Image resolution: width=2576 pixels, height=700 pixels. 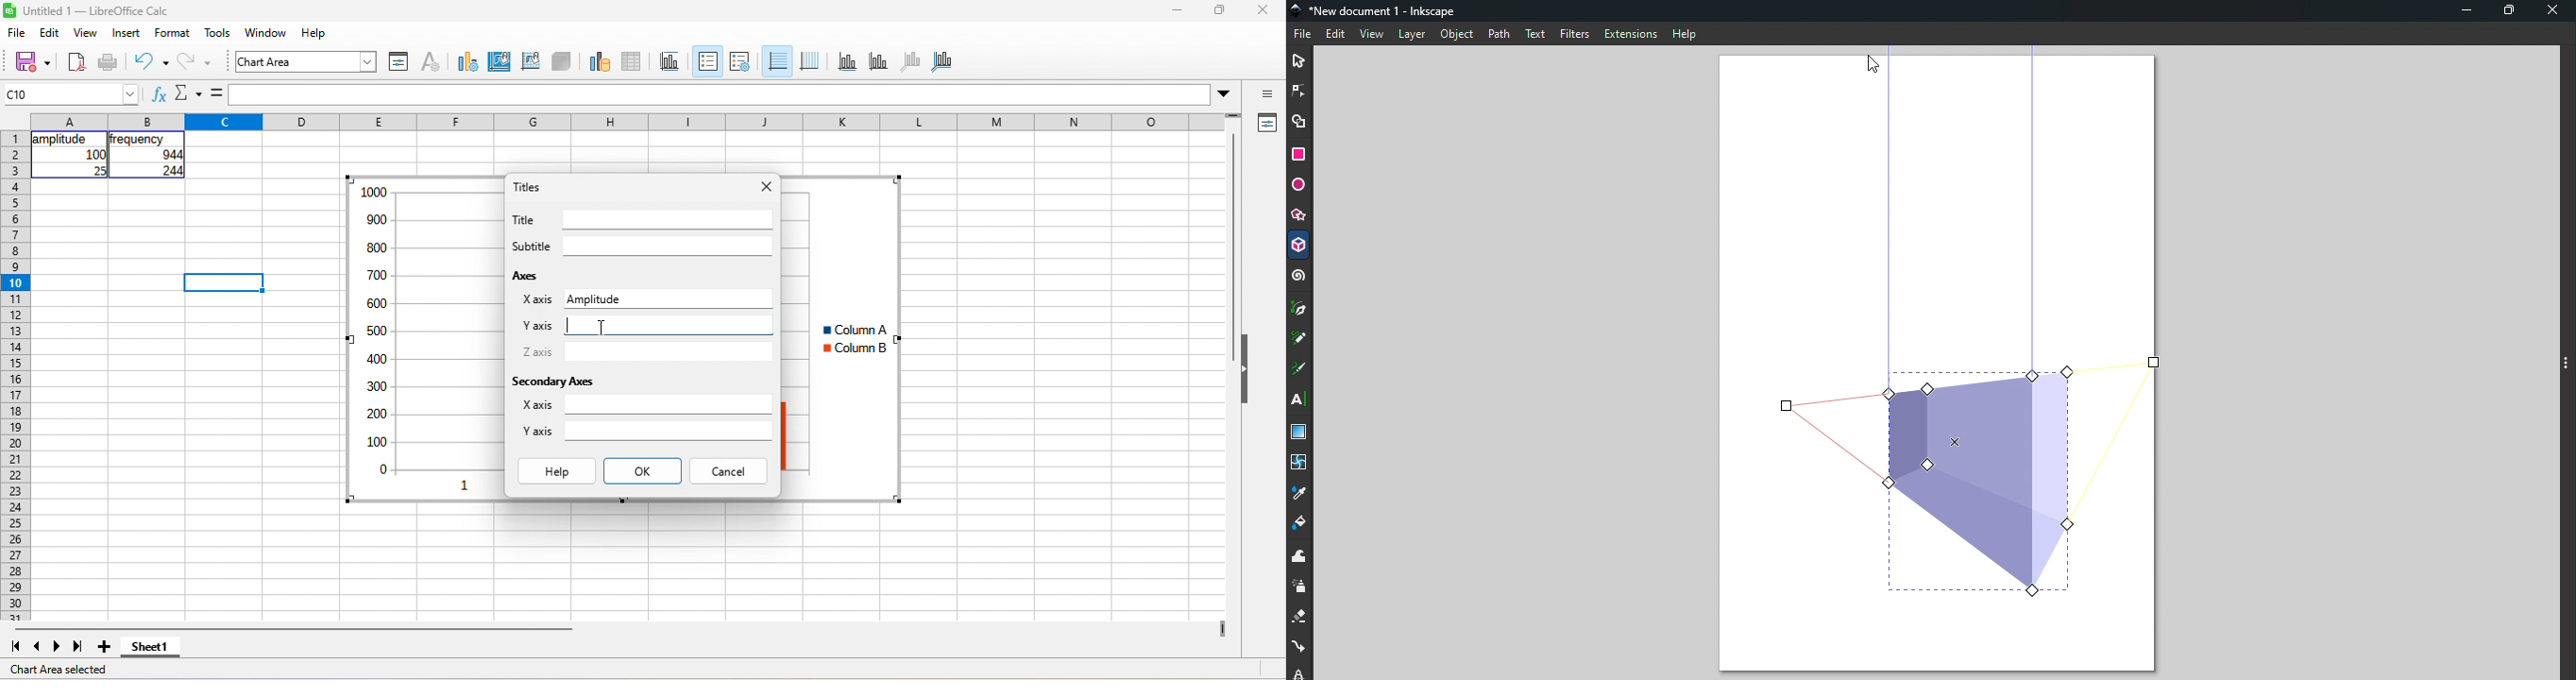 What do you see at coordinates (557, 471) in the screenshot?
I see `help` at bounding box center [557, 471].